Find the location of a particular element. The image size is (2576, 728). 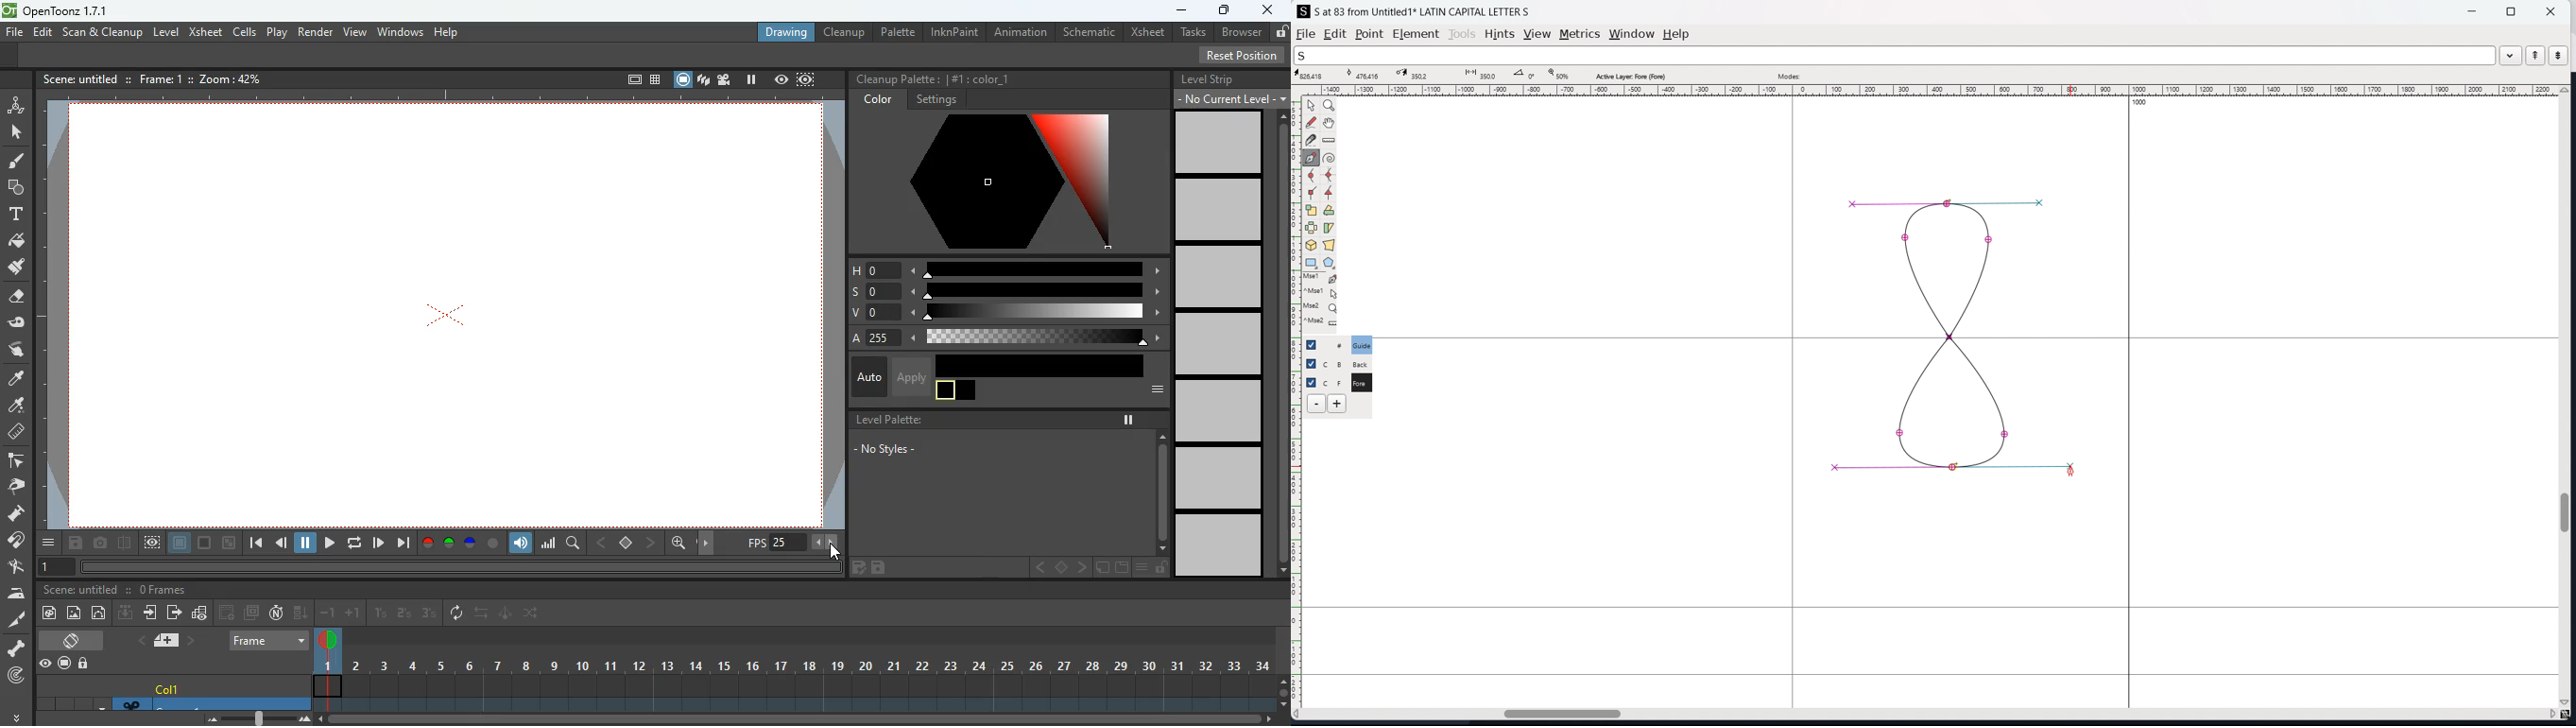

screen is located at coordinates (681, 79).